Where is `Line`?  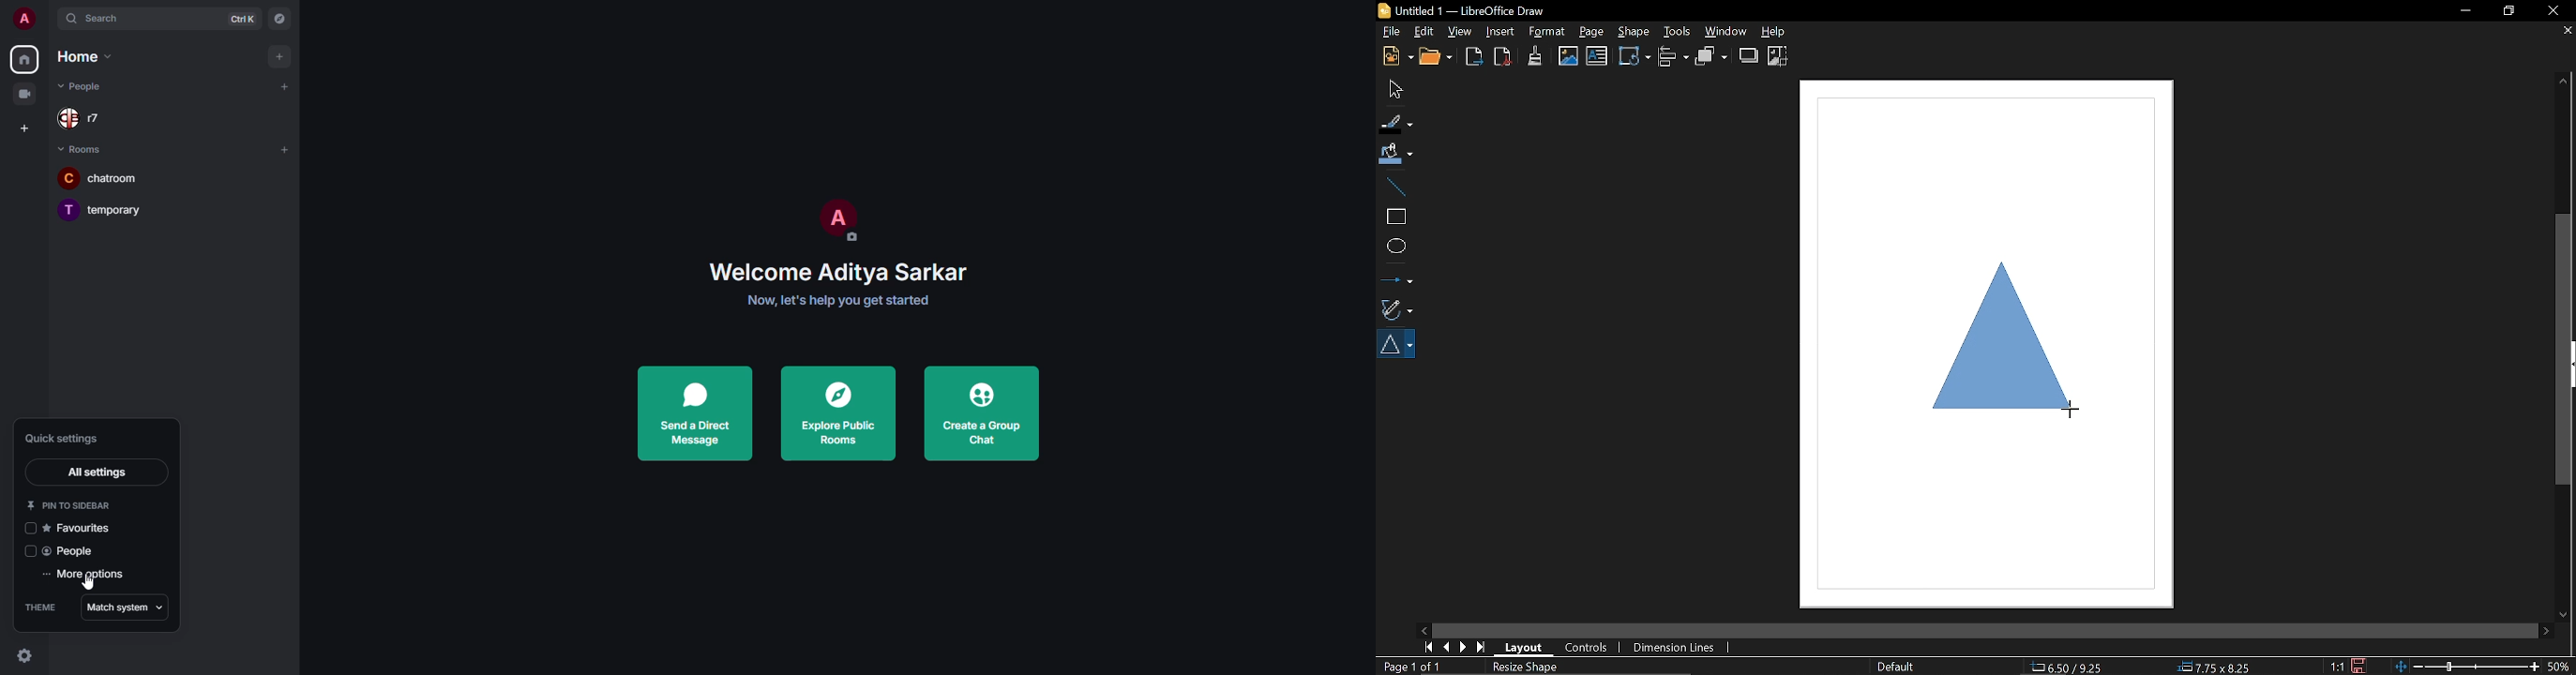 Line is located at coordinates (1393, 186).